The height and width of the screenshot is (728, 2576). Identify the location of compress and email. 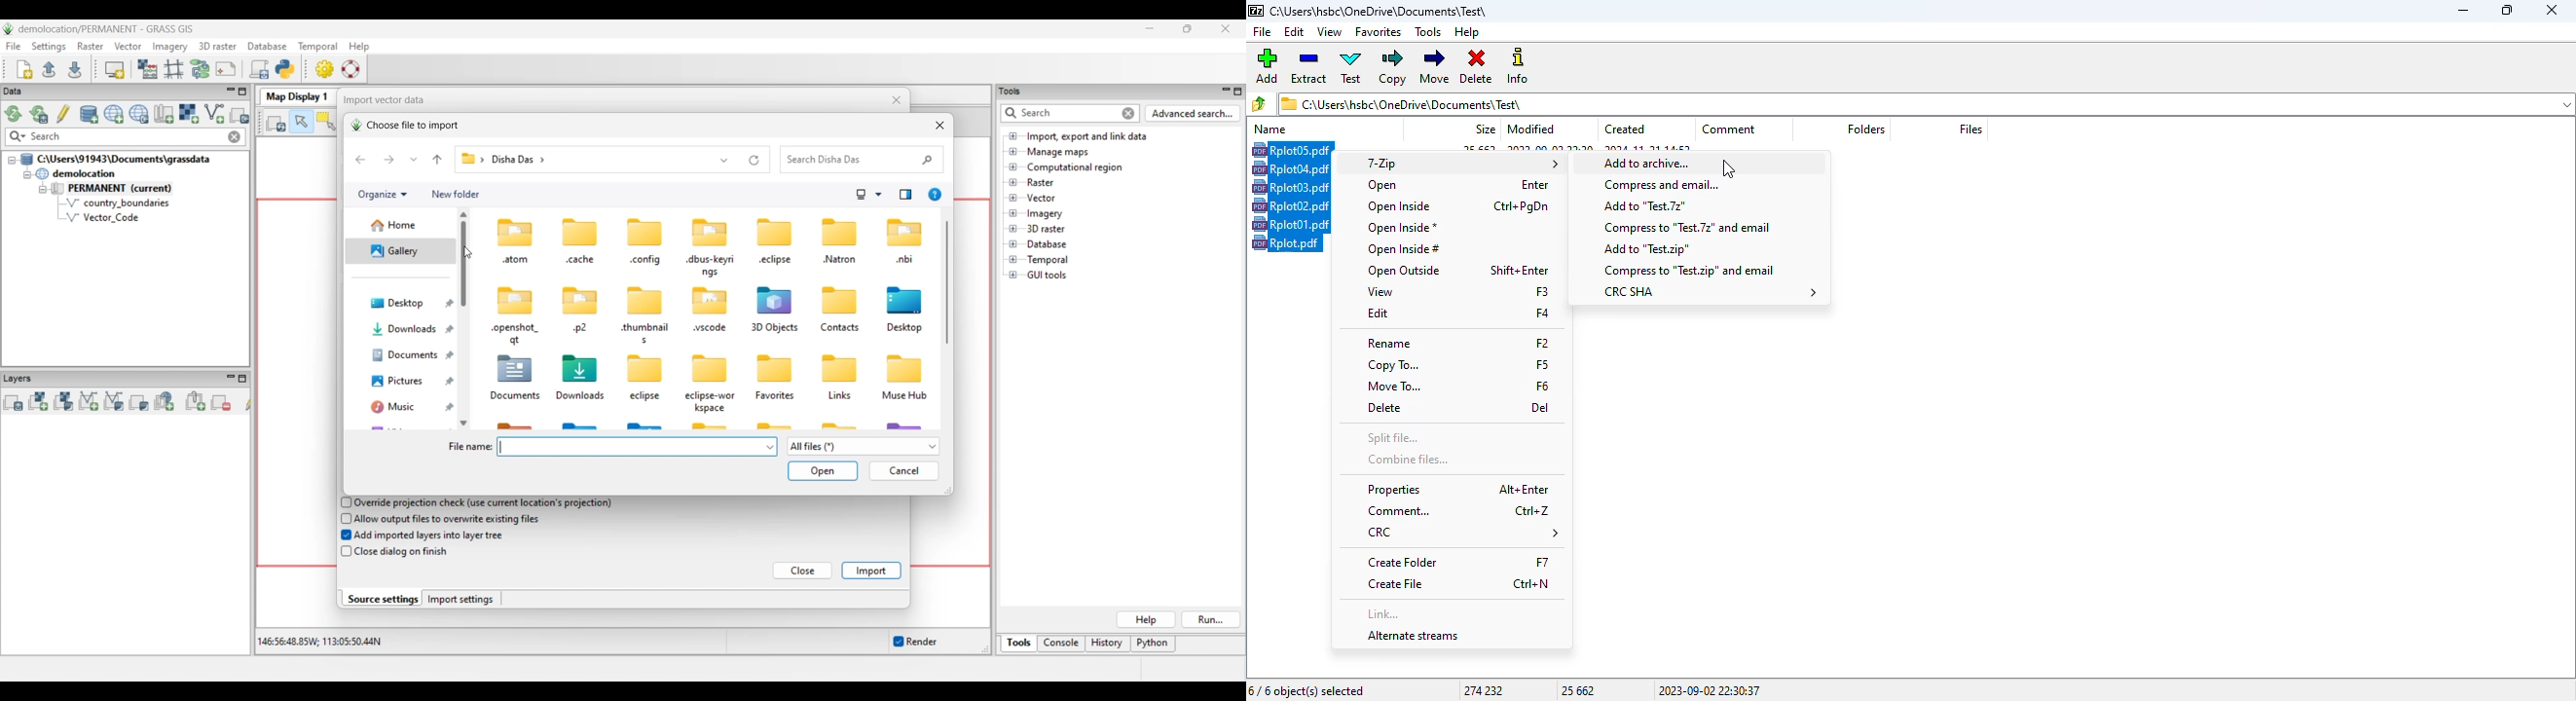
(1664, 185).